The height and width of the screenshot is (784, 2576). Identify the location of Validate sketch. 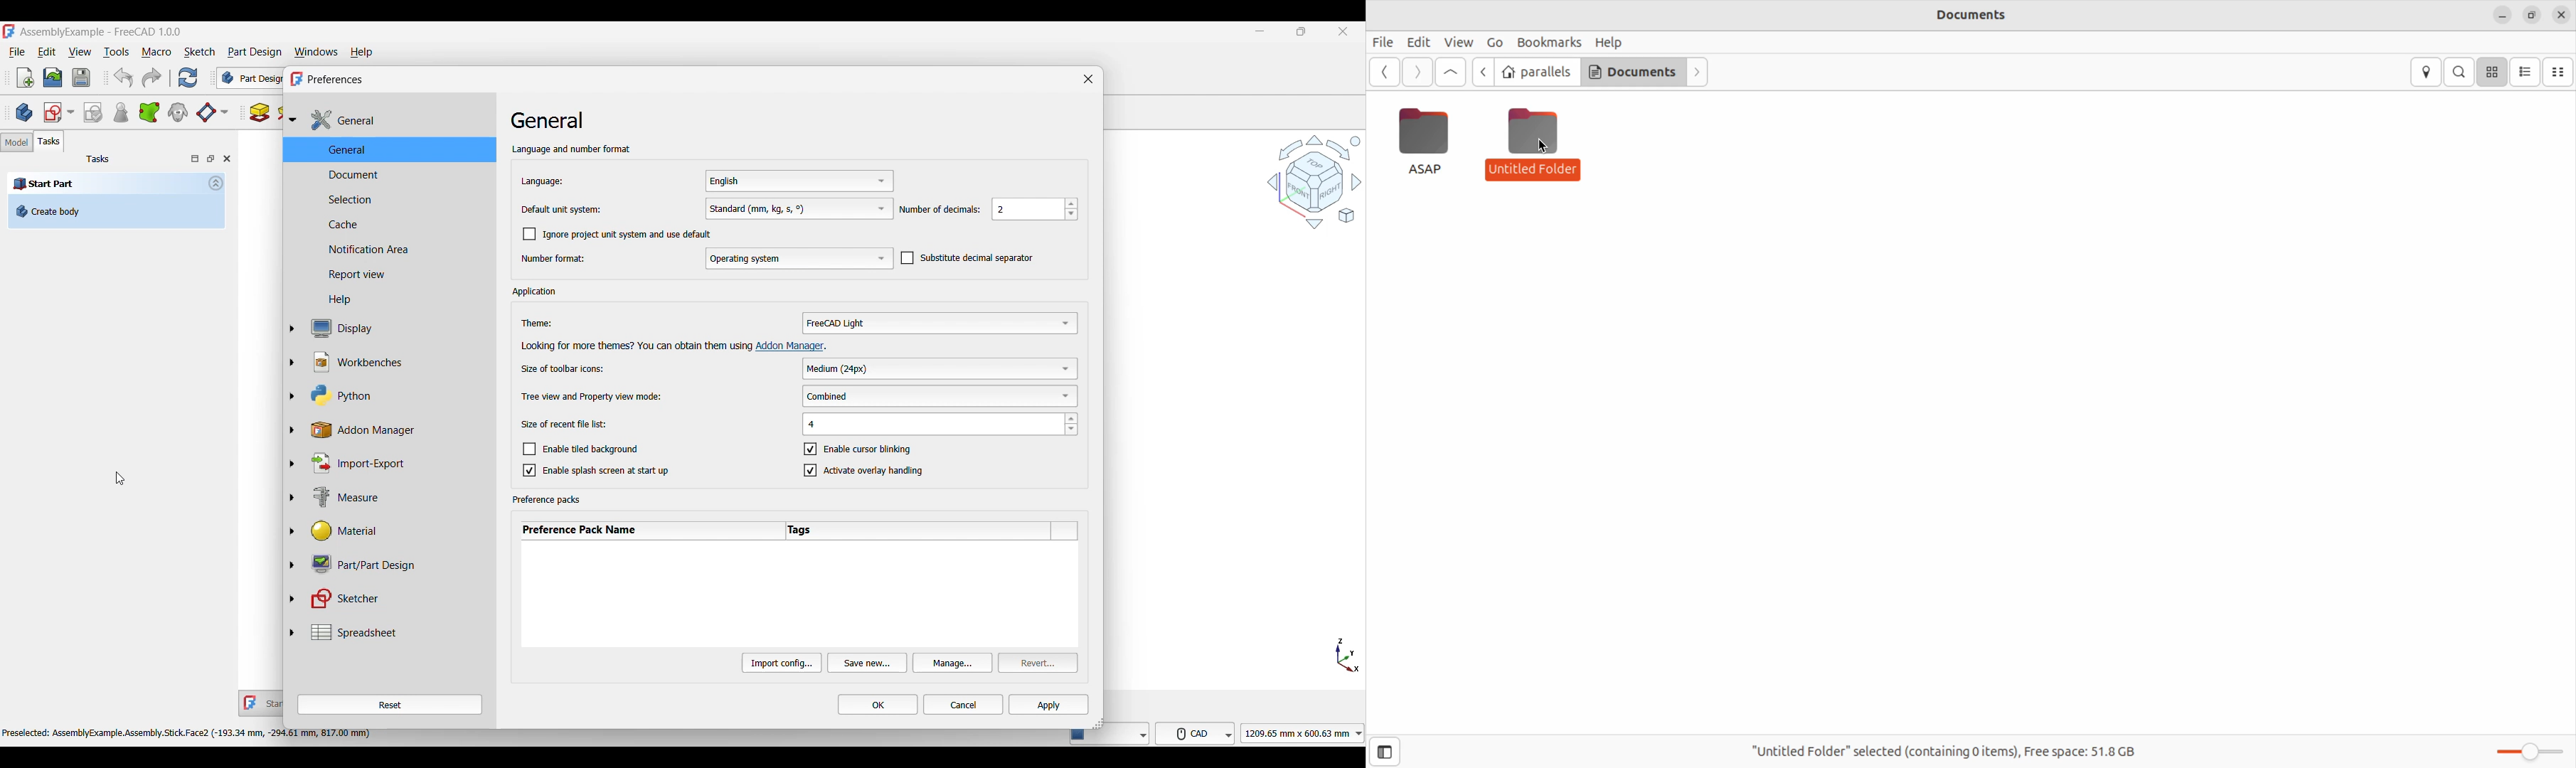
(93, 112).